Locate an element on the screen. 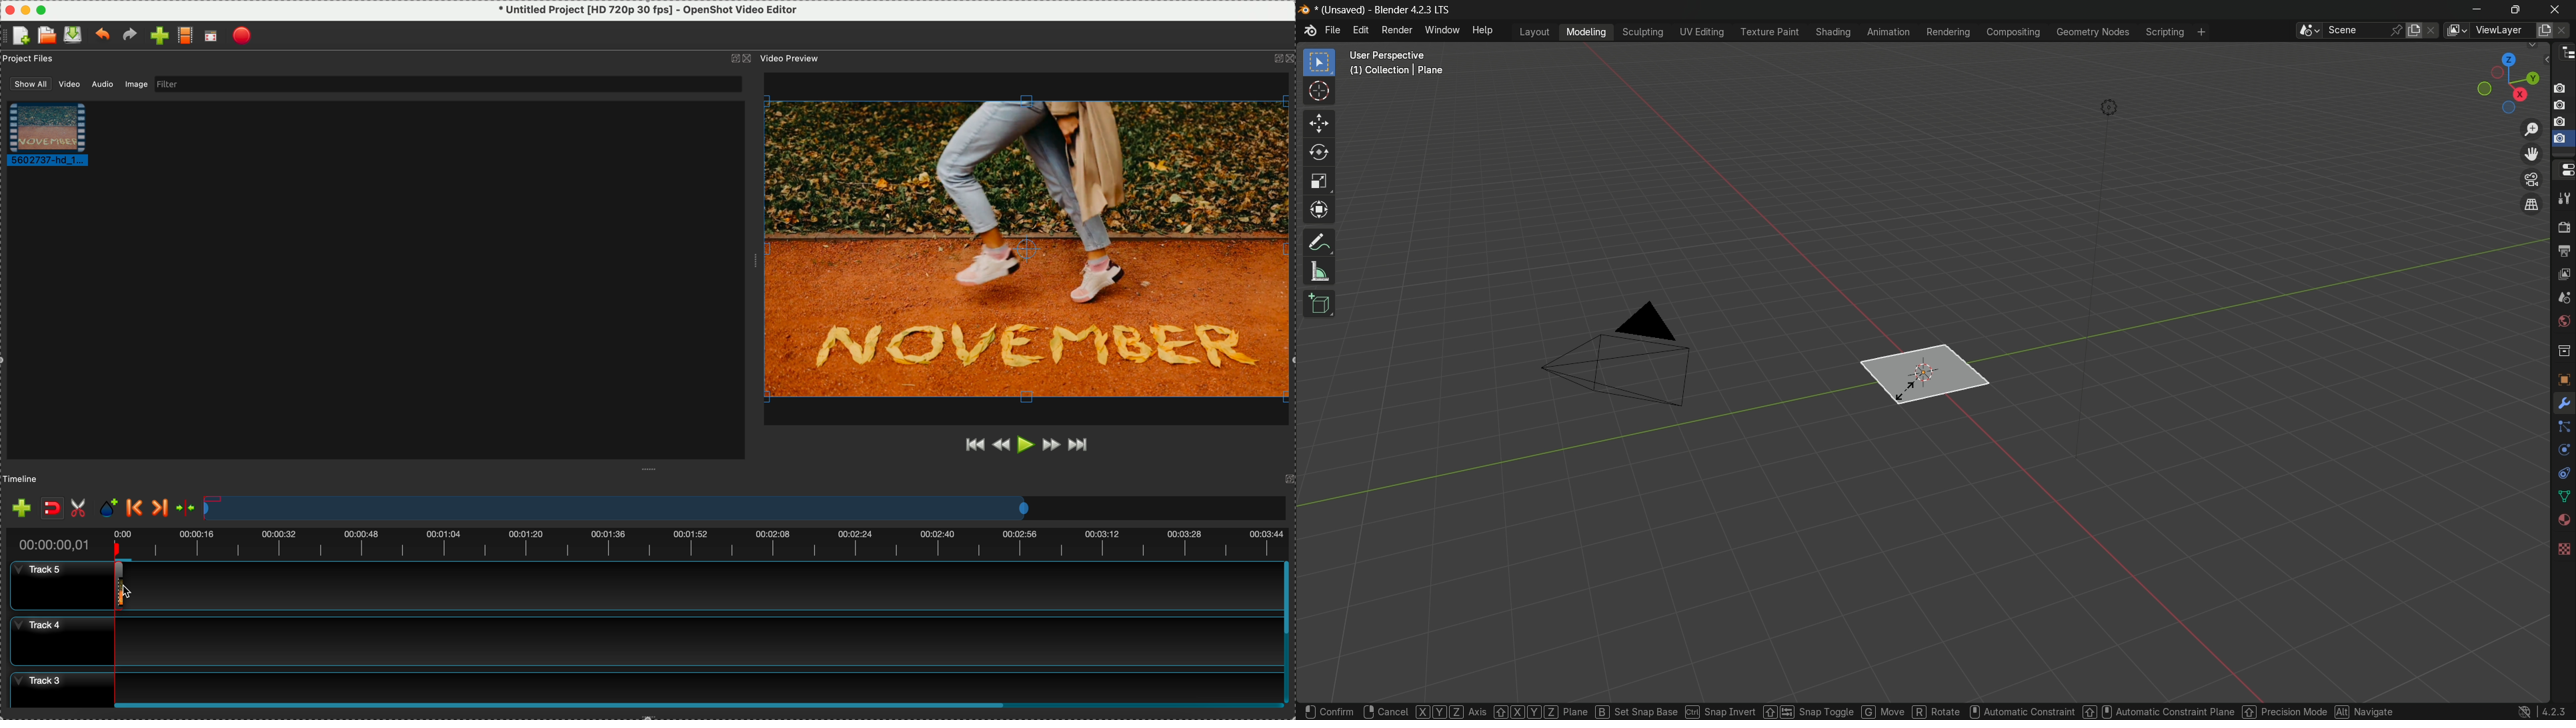 The width and height of the screenshot is (2576, 728). undo is located at coordinates (102, 35).